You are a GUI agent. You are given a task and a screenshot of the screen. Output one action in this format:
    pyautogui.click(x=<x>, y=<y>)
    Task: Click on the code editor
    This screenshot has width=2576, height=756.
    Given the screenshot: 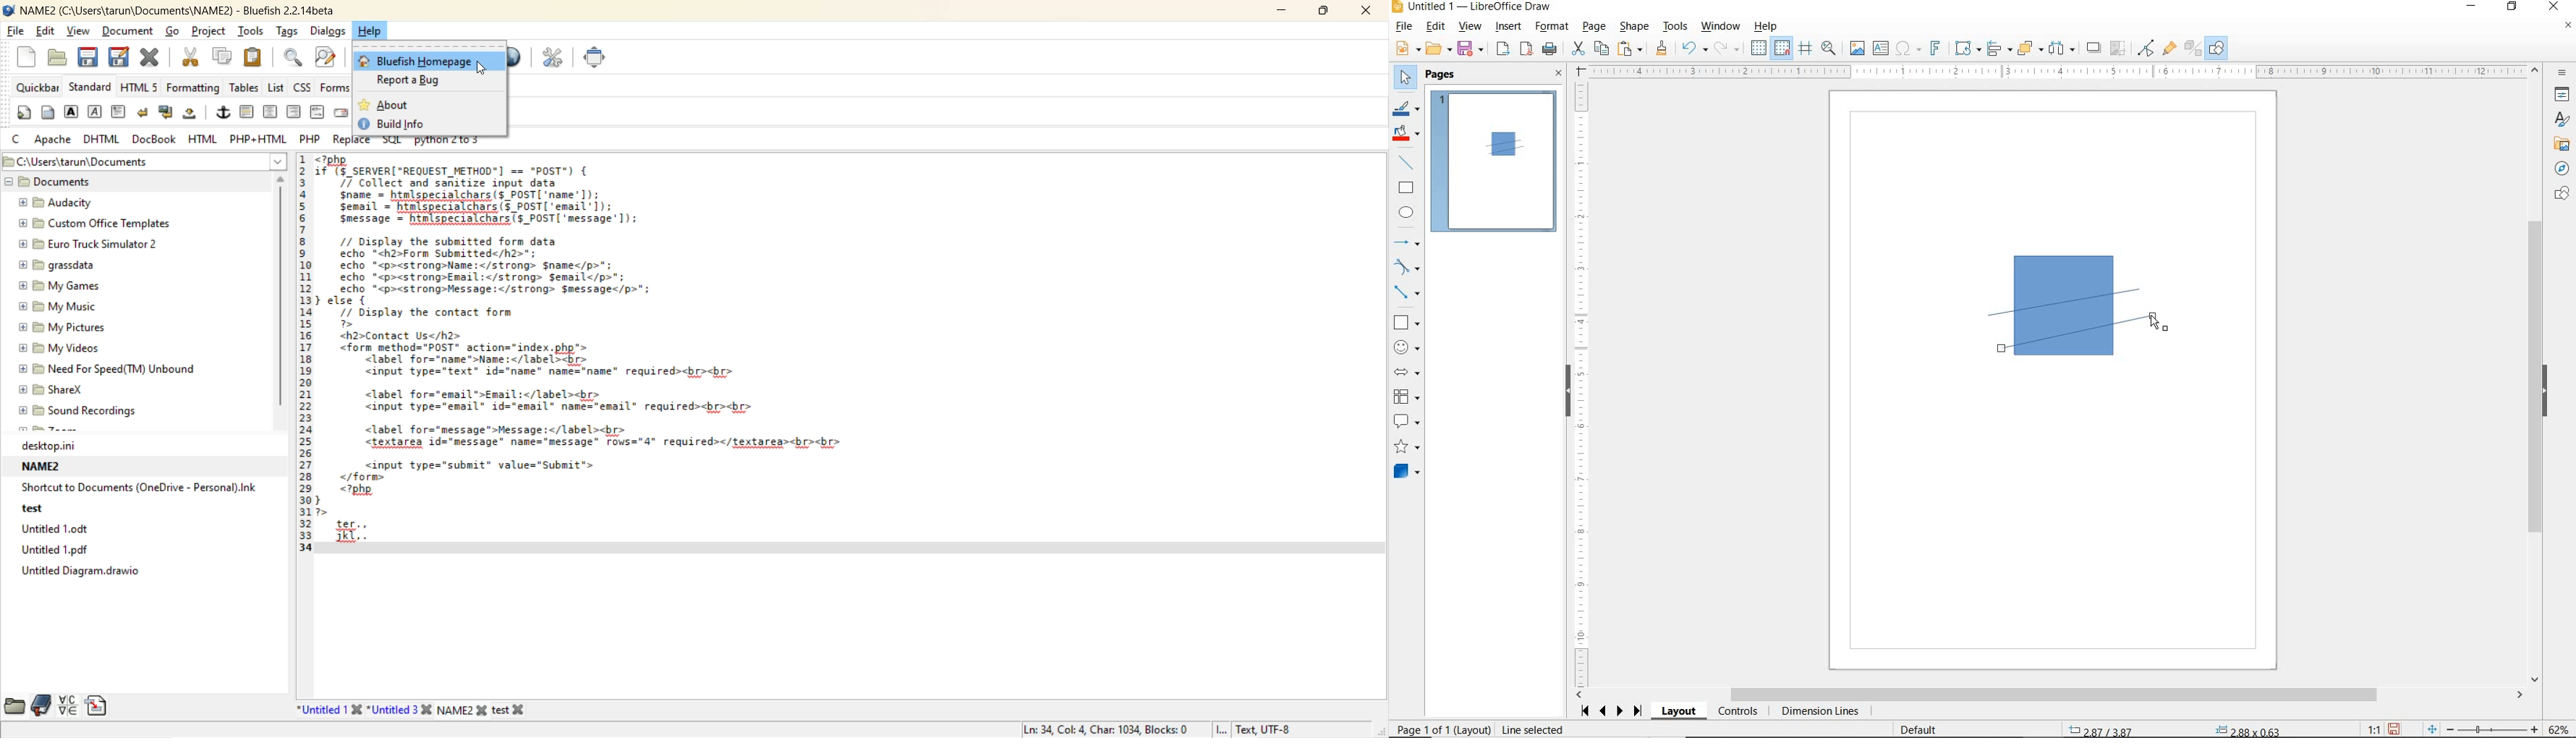 What is the action you would take?
    pyautogui.click(x=582, y=357)
    